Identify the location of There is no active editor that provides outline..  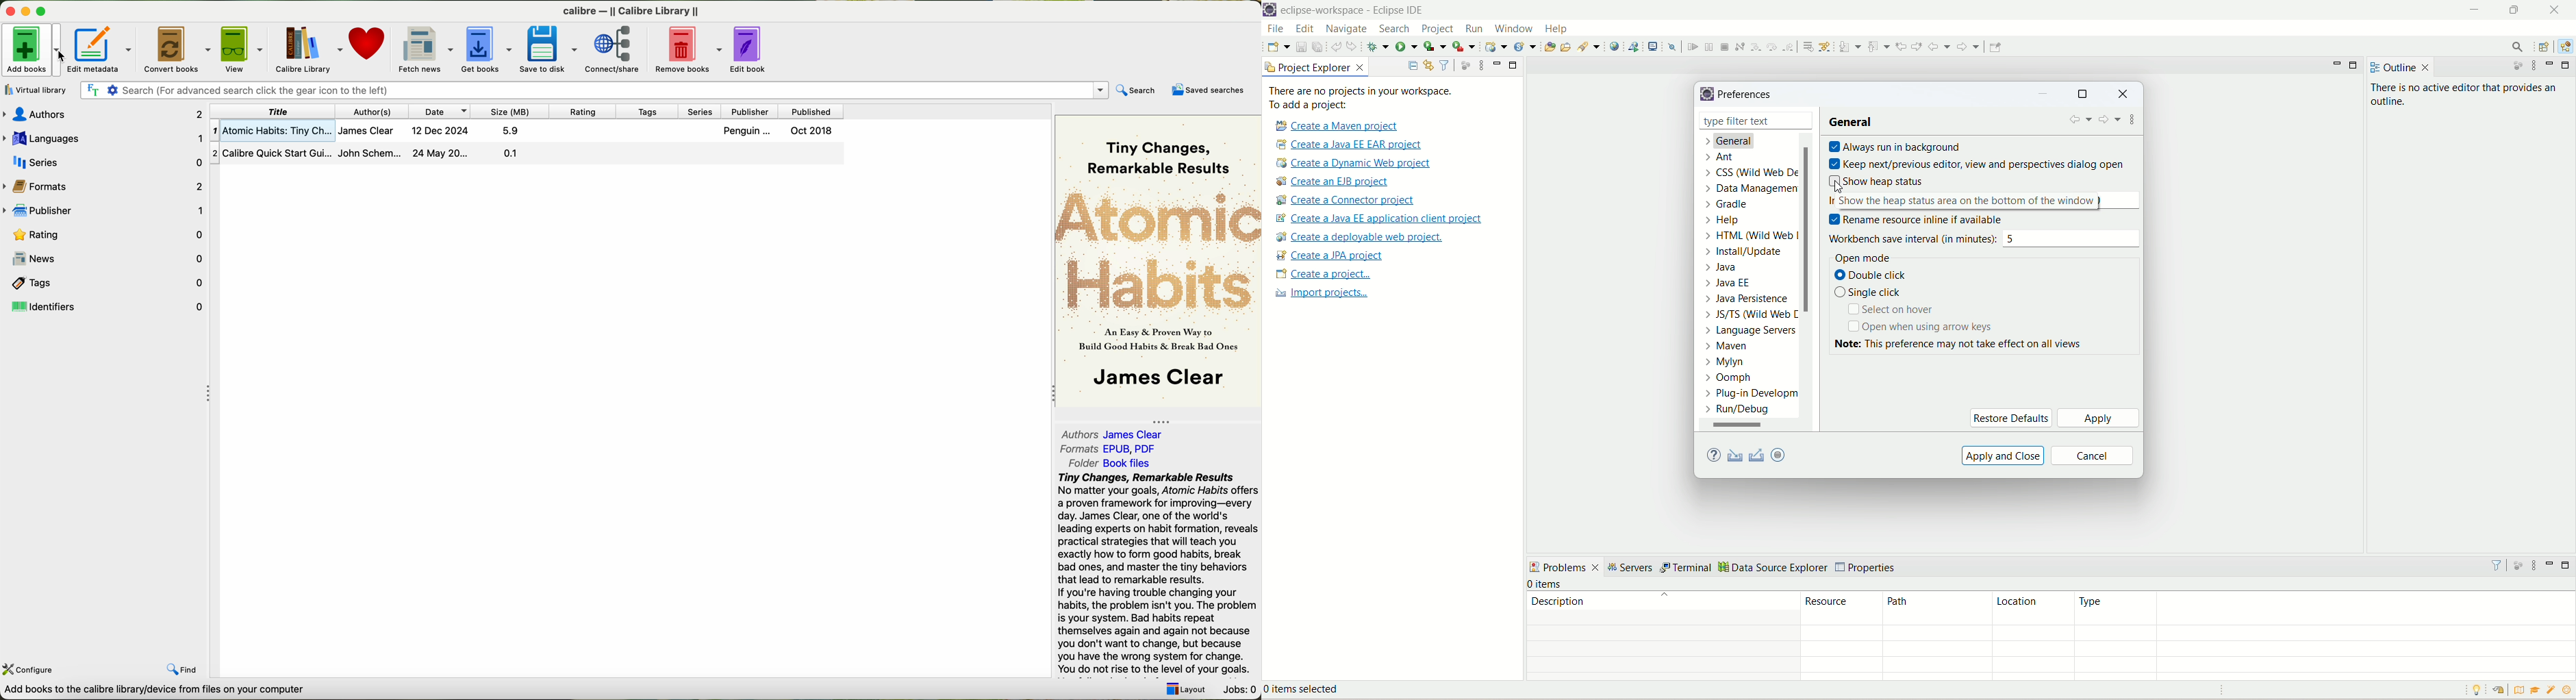
(2468, 96).